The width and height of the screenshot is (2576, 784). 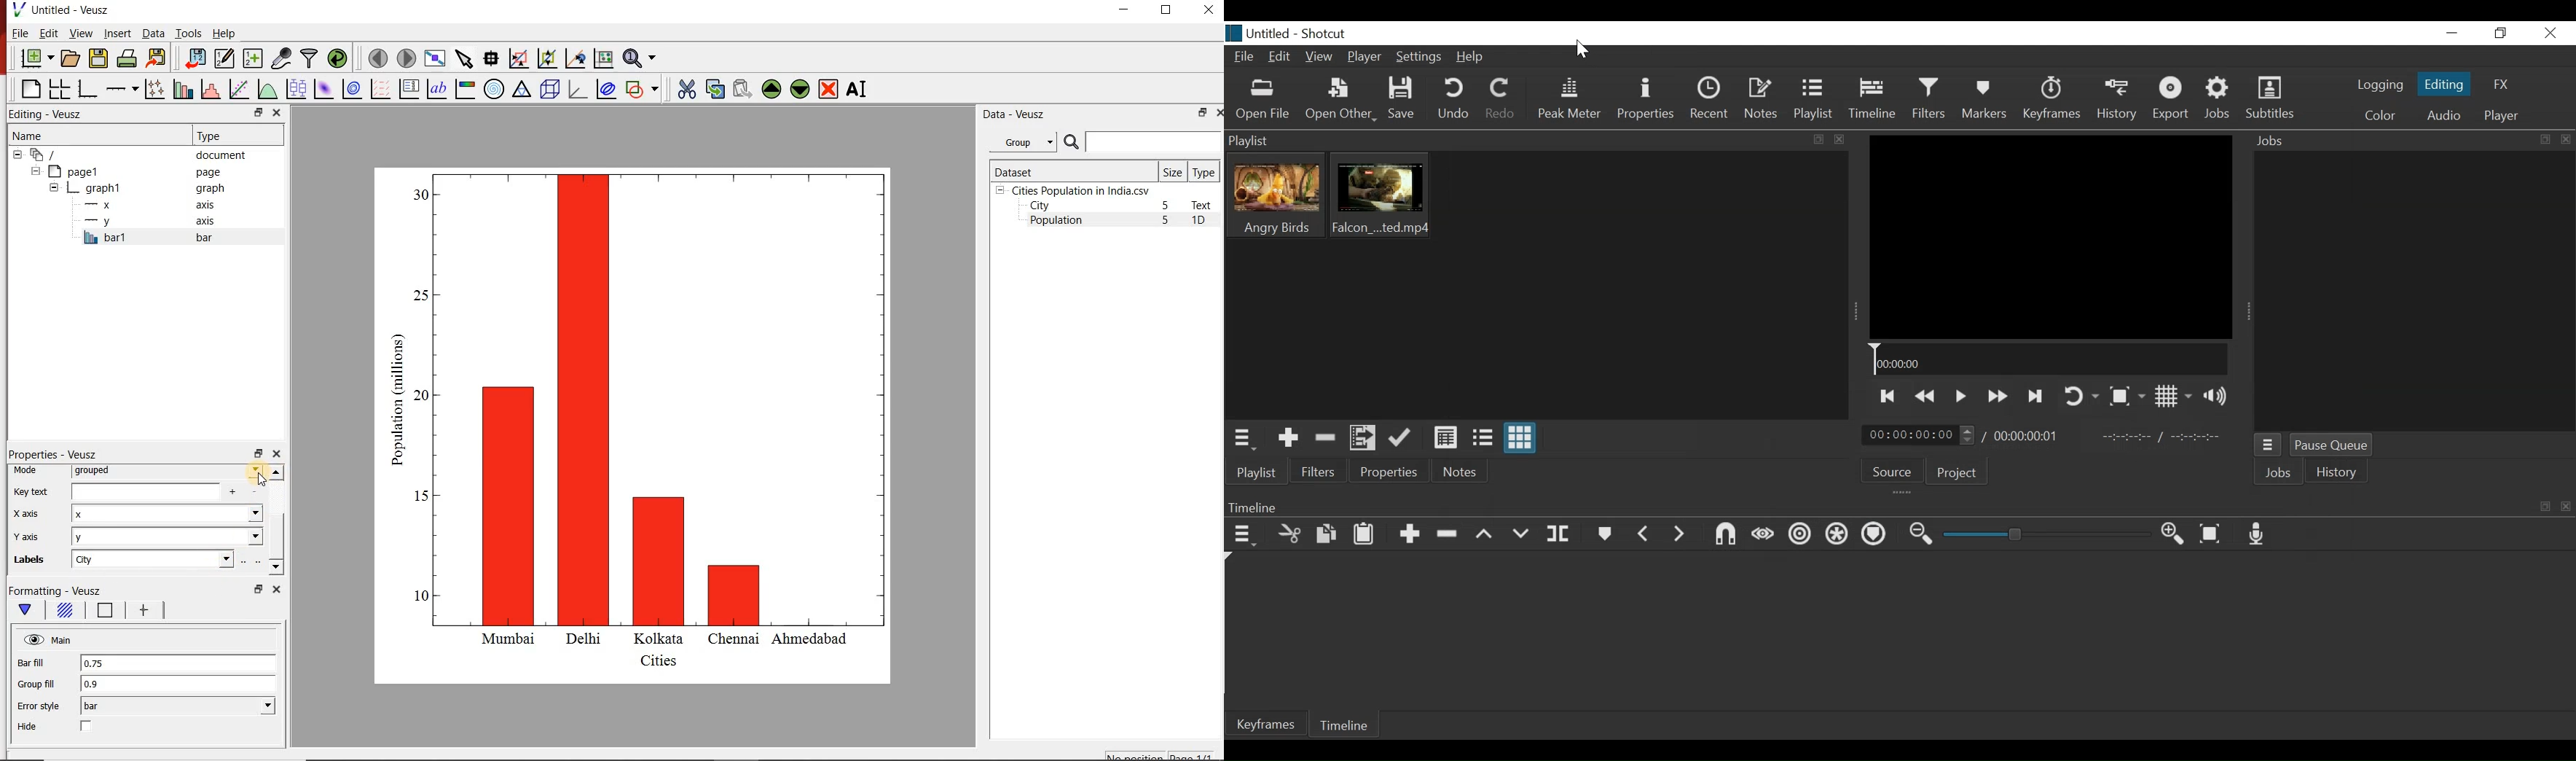 I want to click on Zoom Timeline to fit, so click(x=2213, y=534).